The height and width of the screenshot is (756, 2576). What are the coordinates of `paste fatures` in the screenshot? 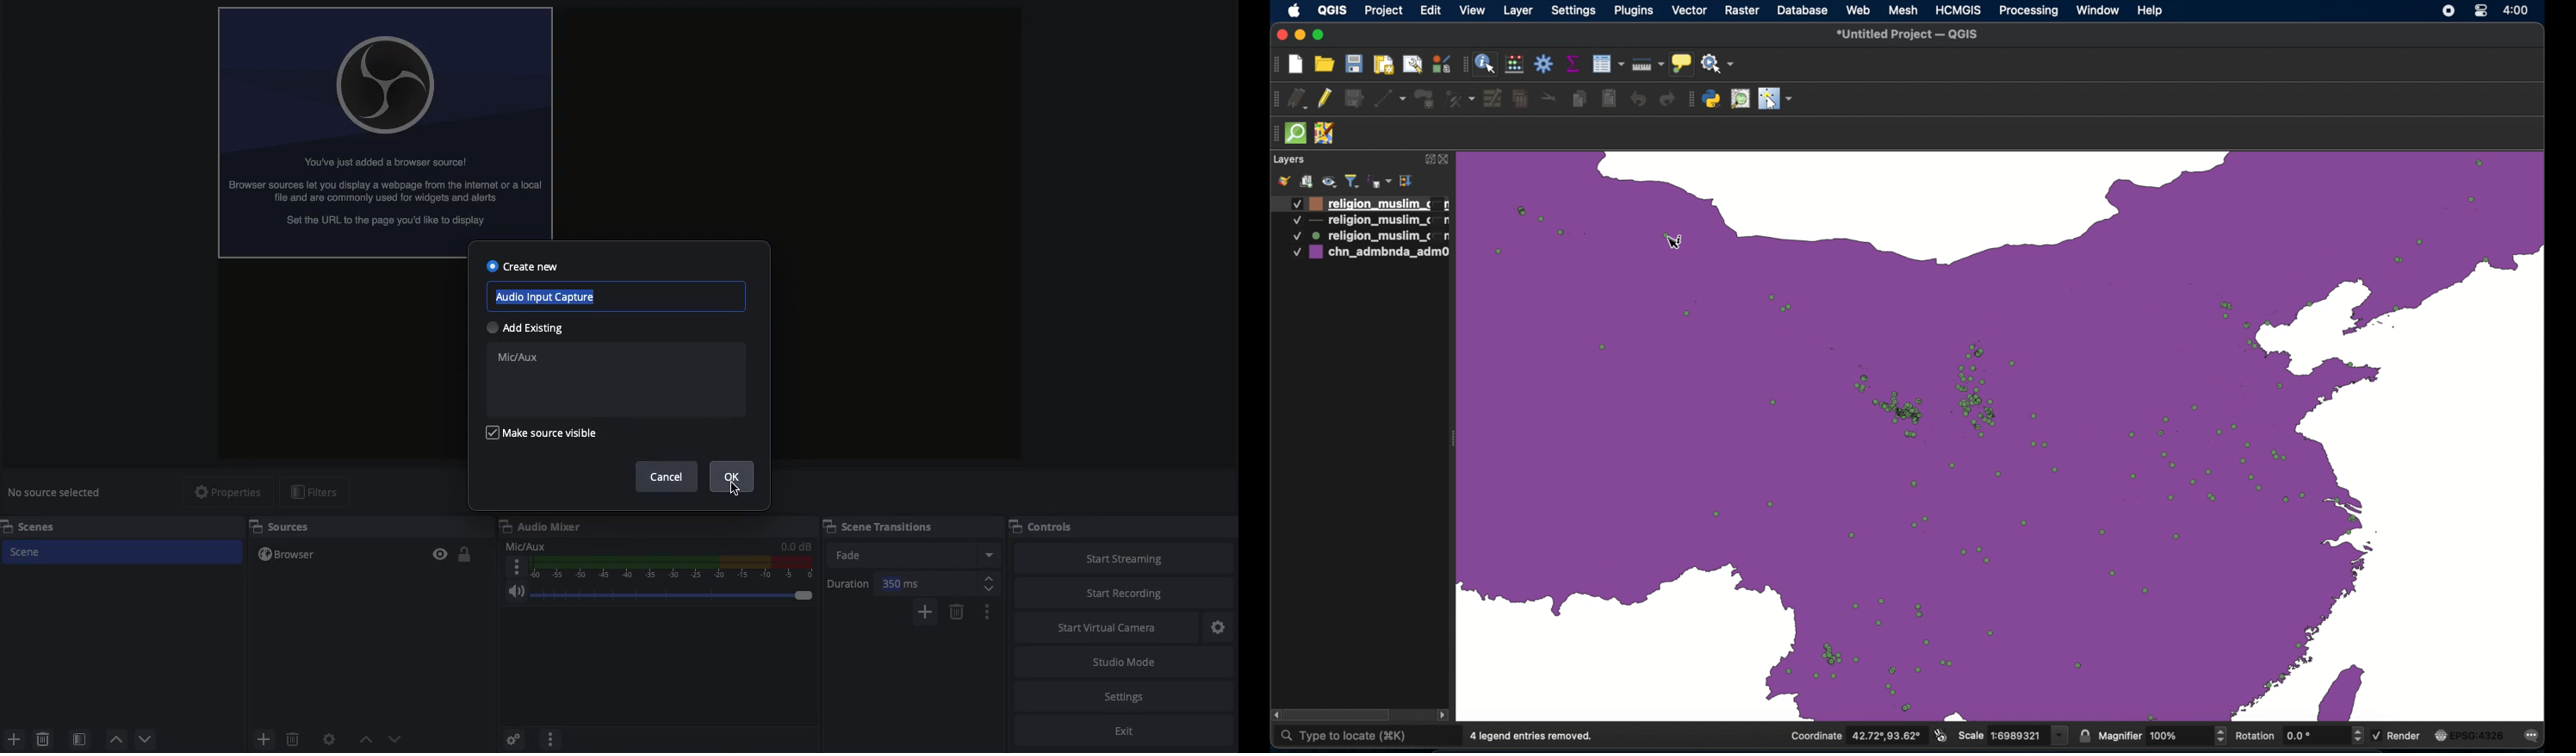 It's located at (1610, 97).